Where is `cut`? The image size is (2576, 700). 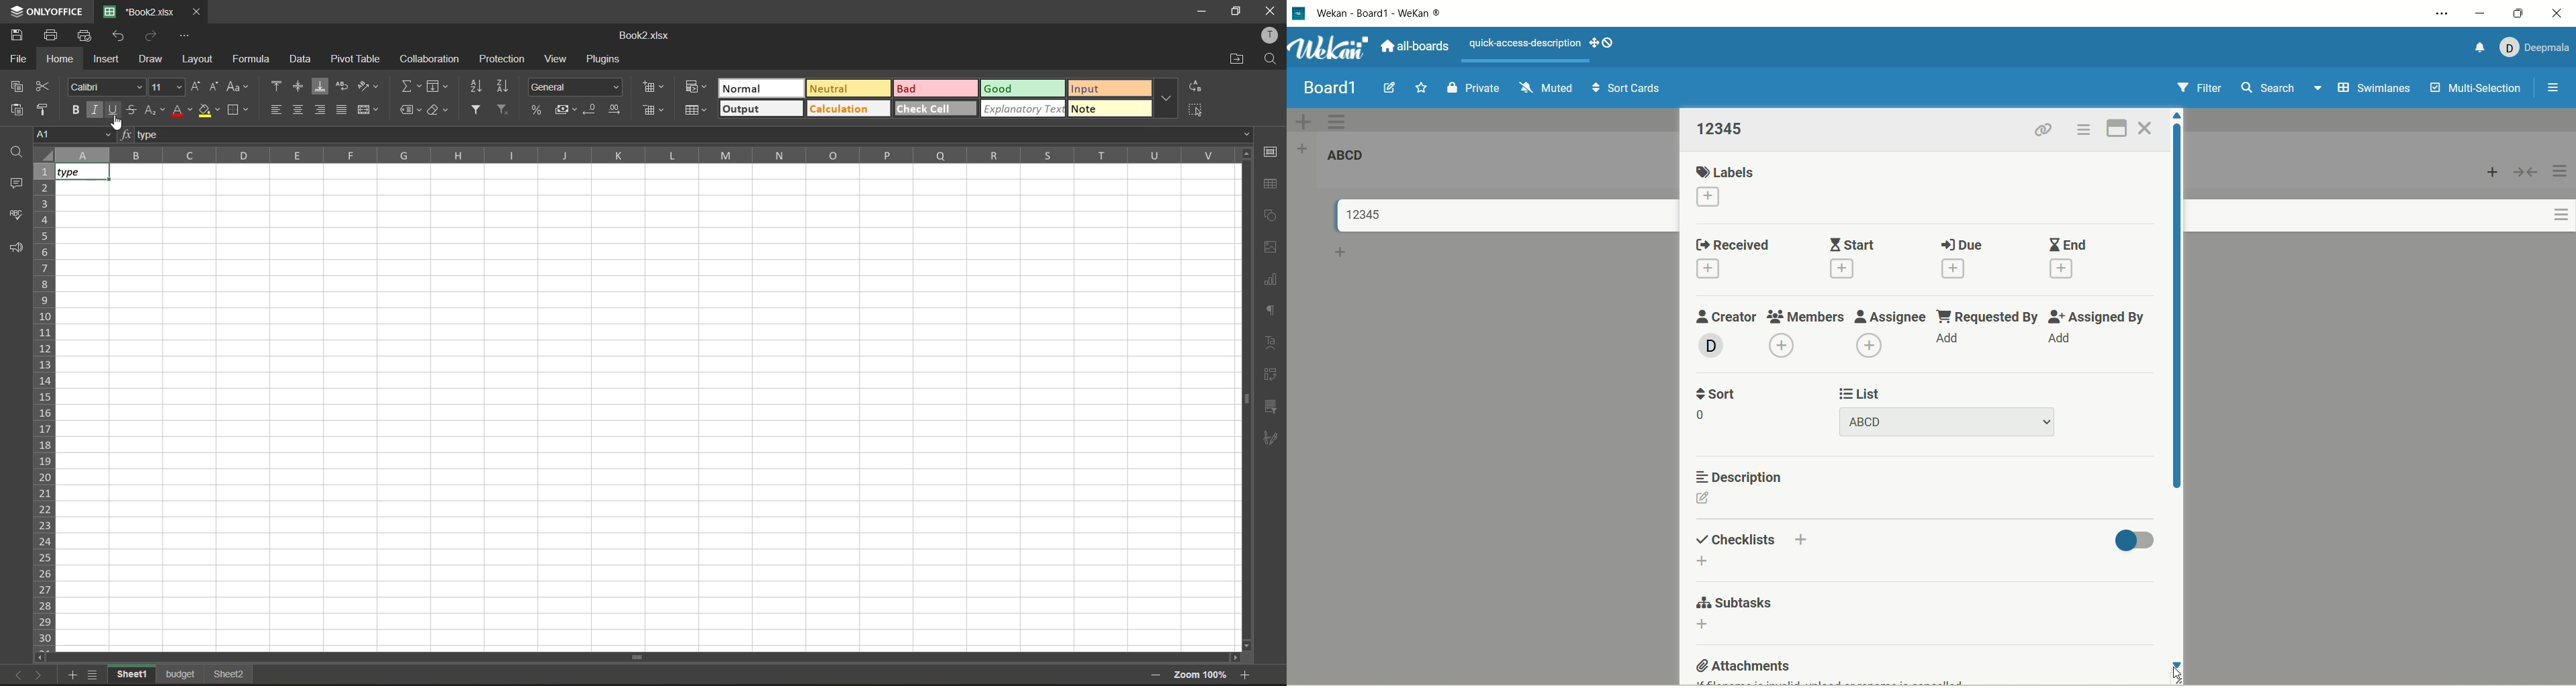 cut is located at coordinates (44, 87).